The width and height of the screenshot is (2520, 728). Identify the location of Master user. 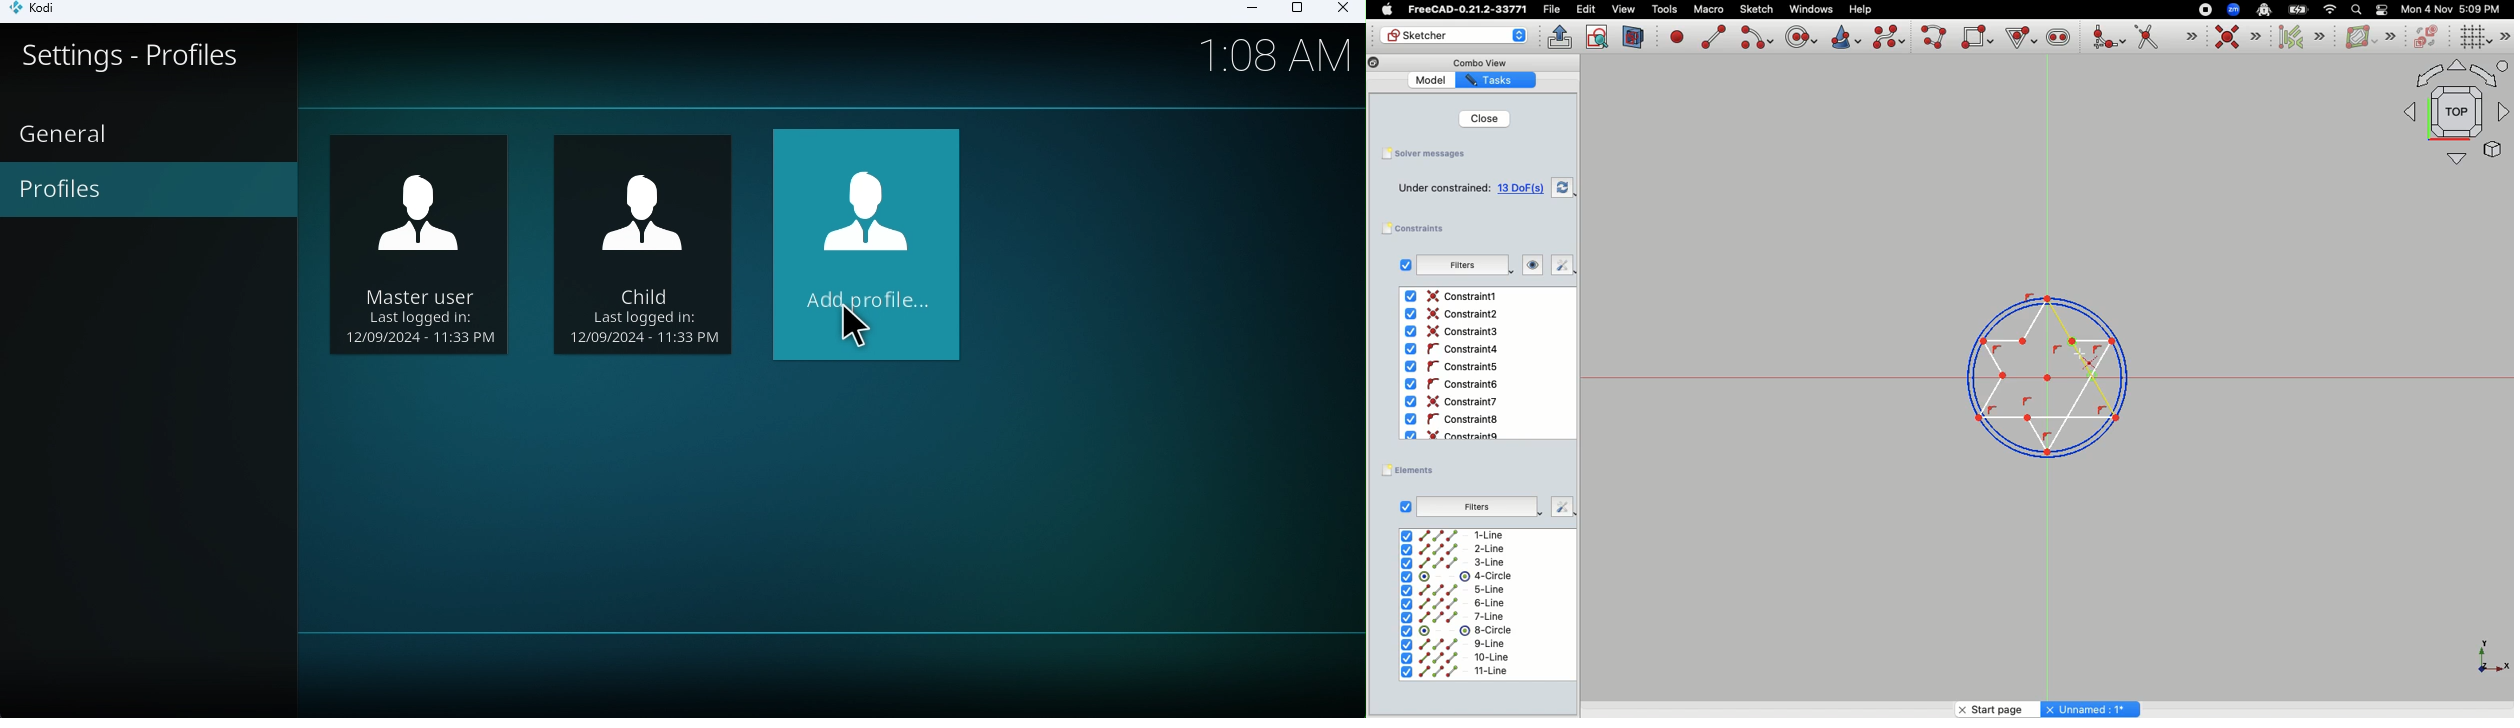
(643, 243).